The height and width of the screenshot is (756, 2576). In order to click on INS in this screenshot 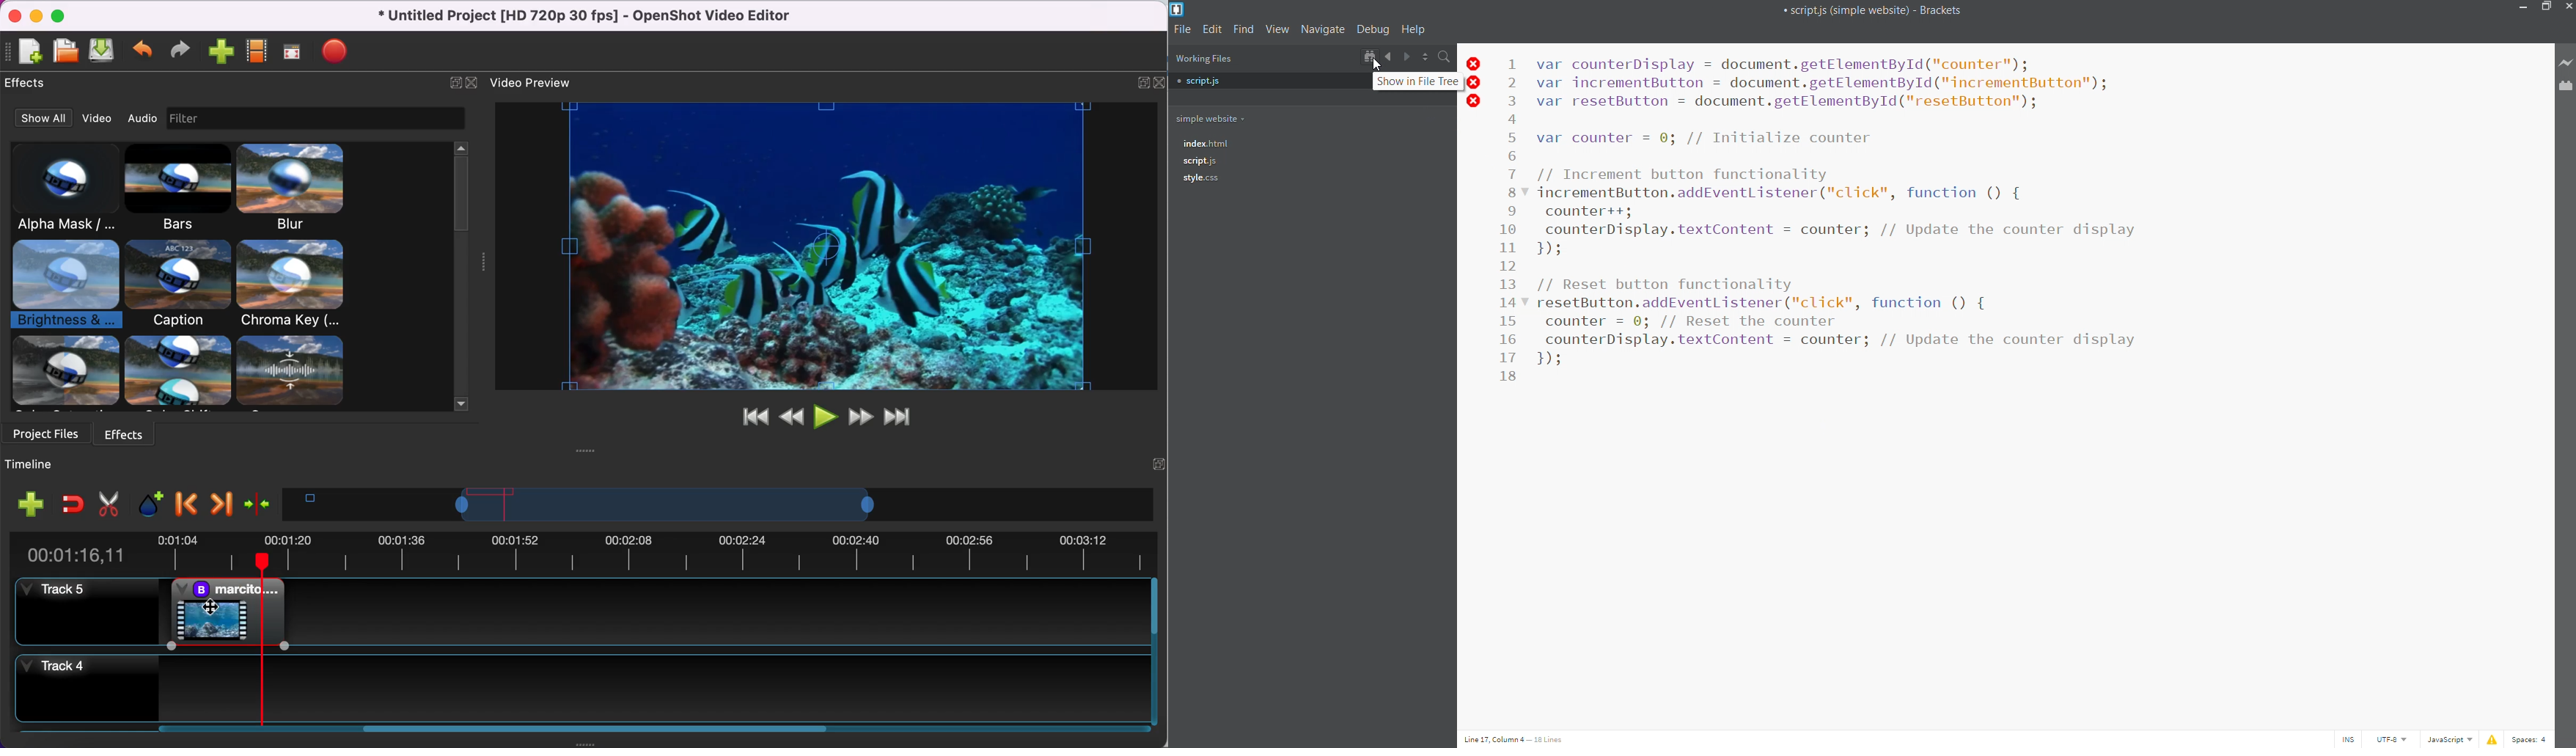, I will do `click(2349, 739)`.